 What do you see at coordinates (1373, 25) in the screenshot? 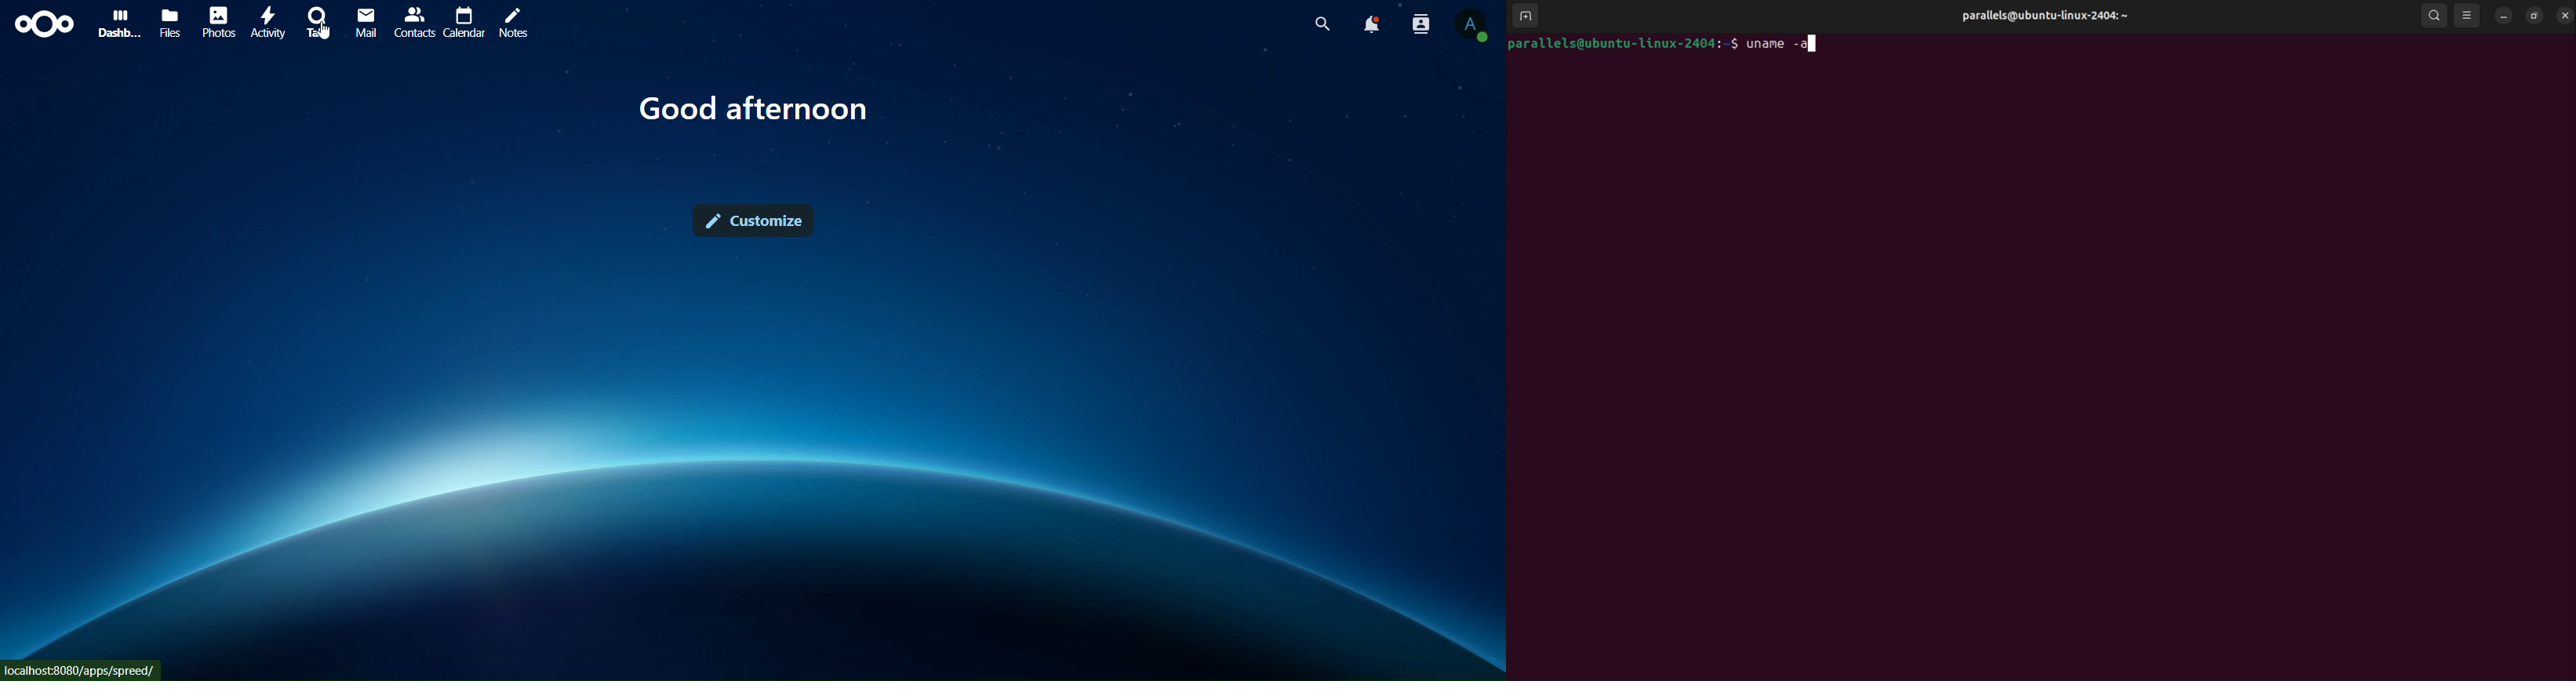
I see `notifications` at bounding box center [1373, 25].